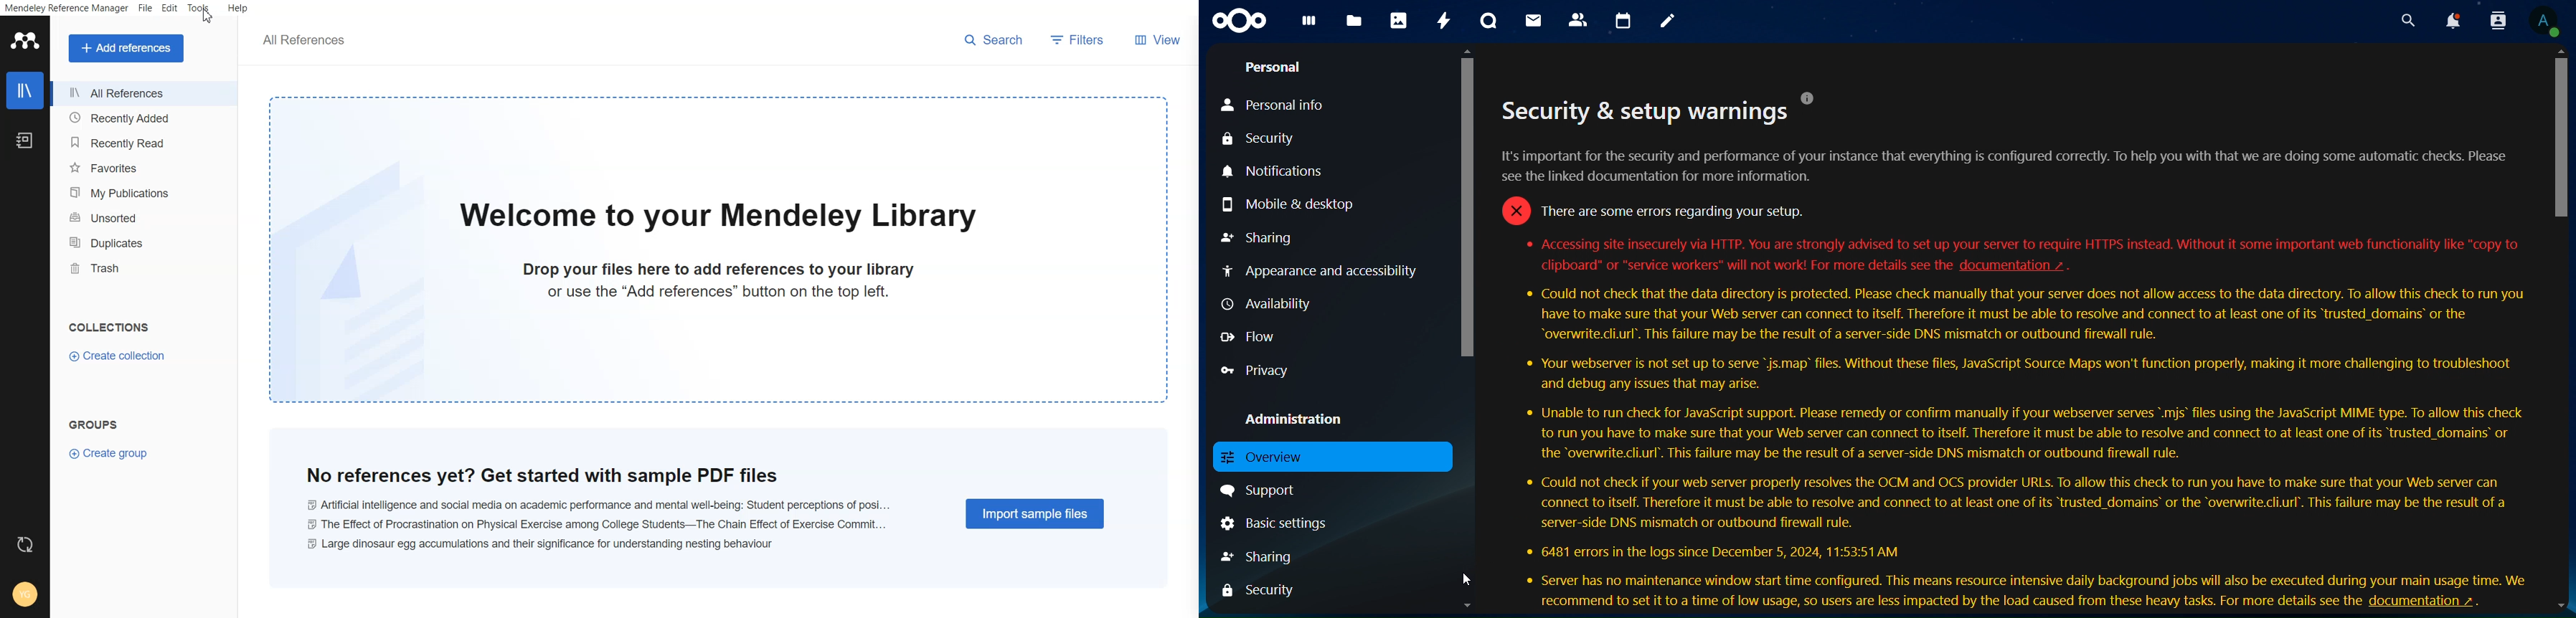 Image resolution: width=2576 pixels, height=644 pixels. I want to click on Favorites, so click(144, 167).